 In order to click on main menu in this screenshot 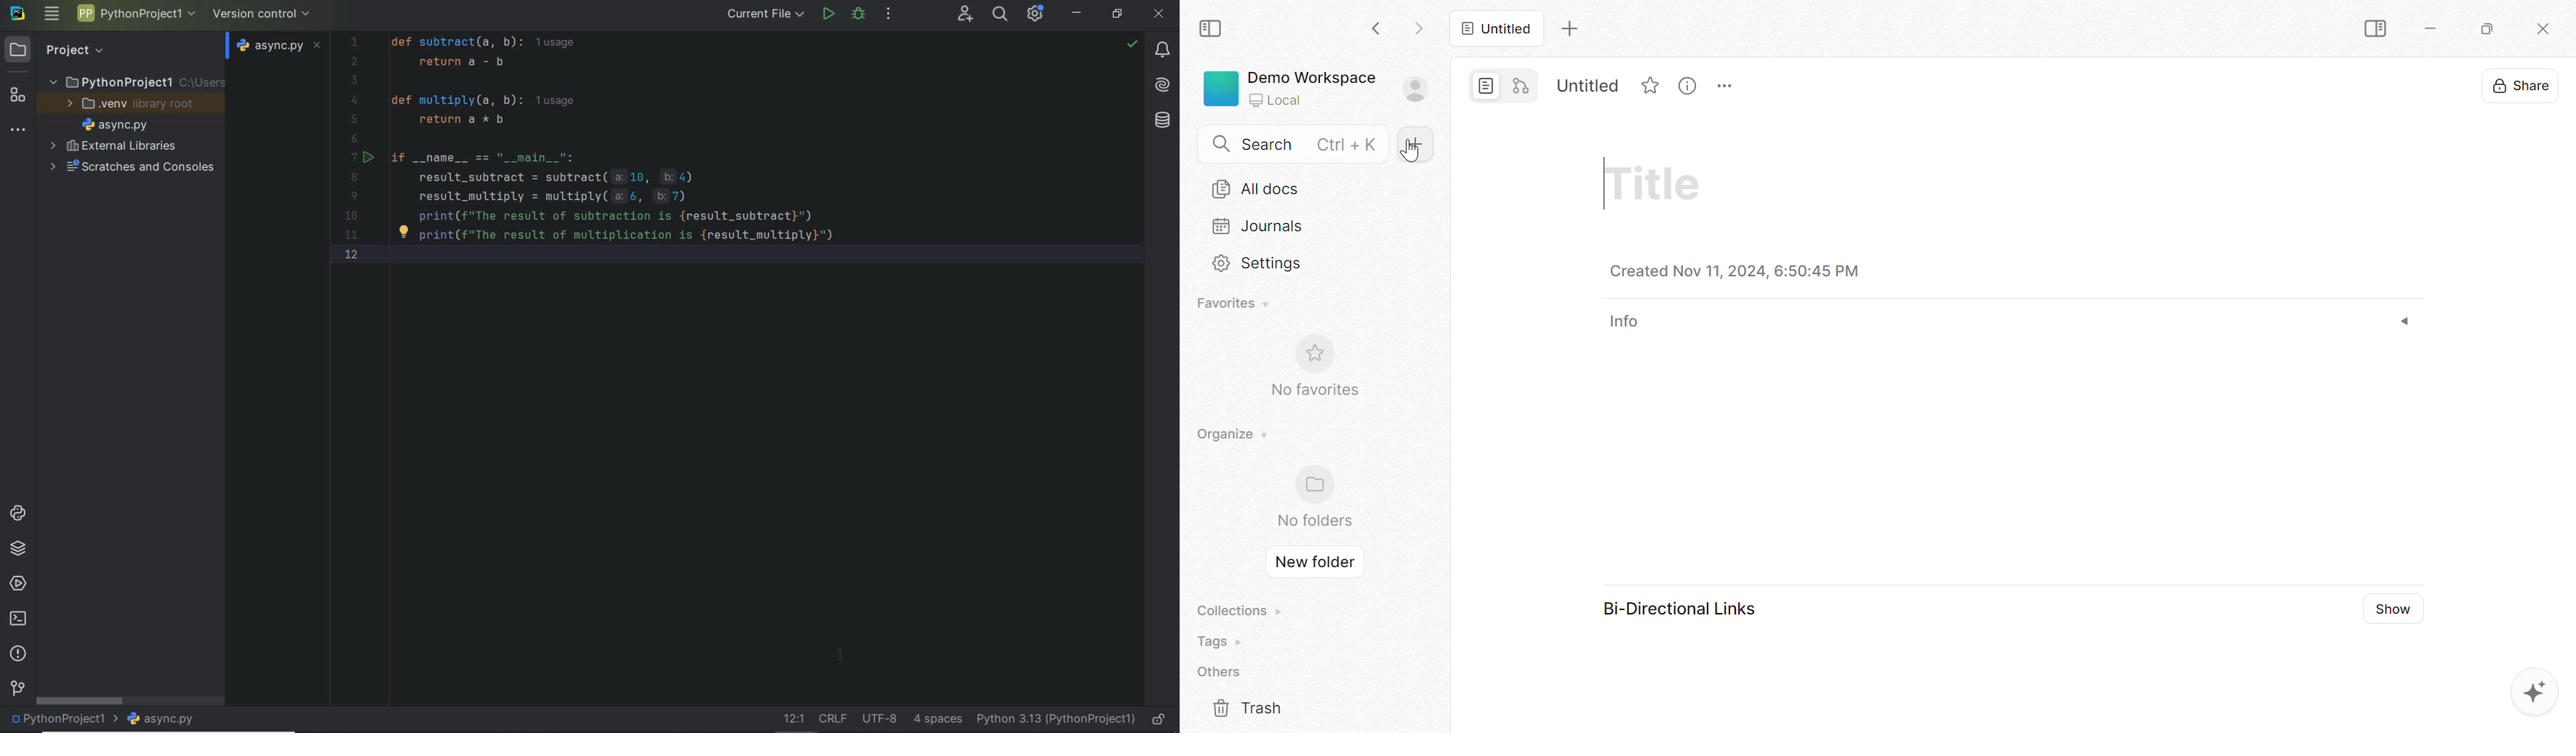, I will do `click(53, 15)`.